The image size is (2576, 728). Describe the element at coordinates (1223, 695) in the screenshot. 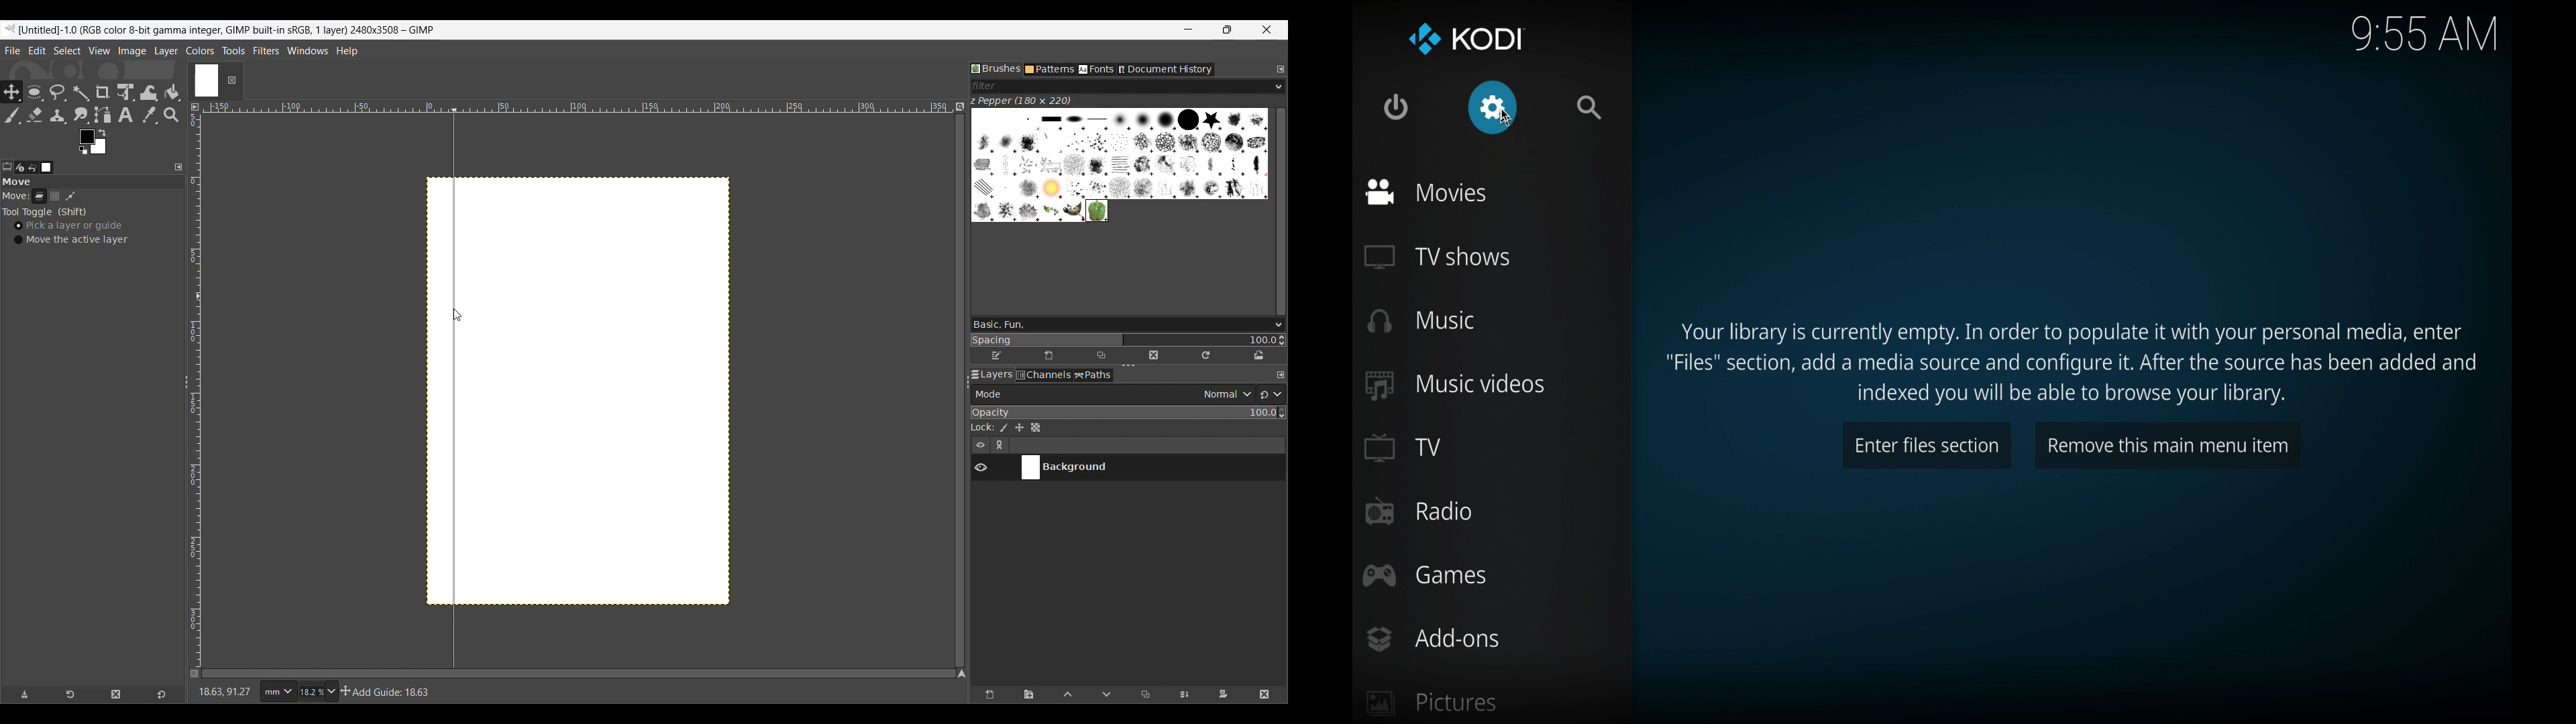

I see `Add mask that allows non-destructive editing of transparency` at that location.